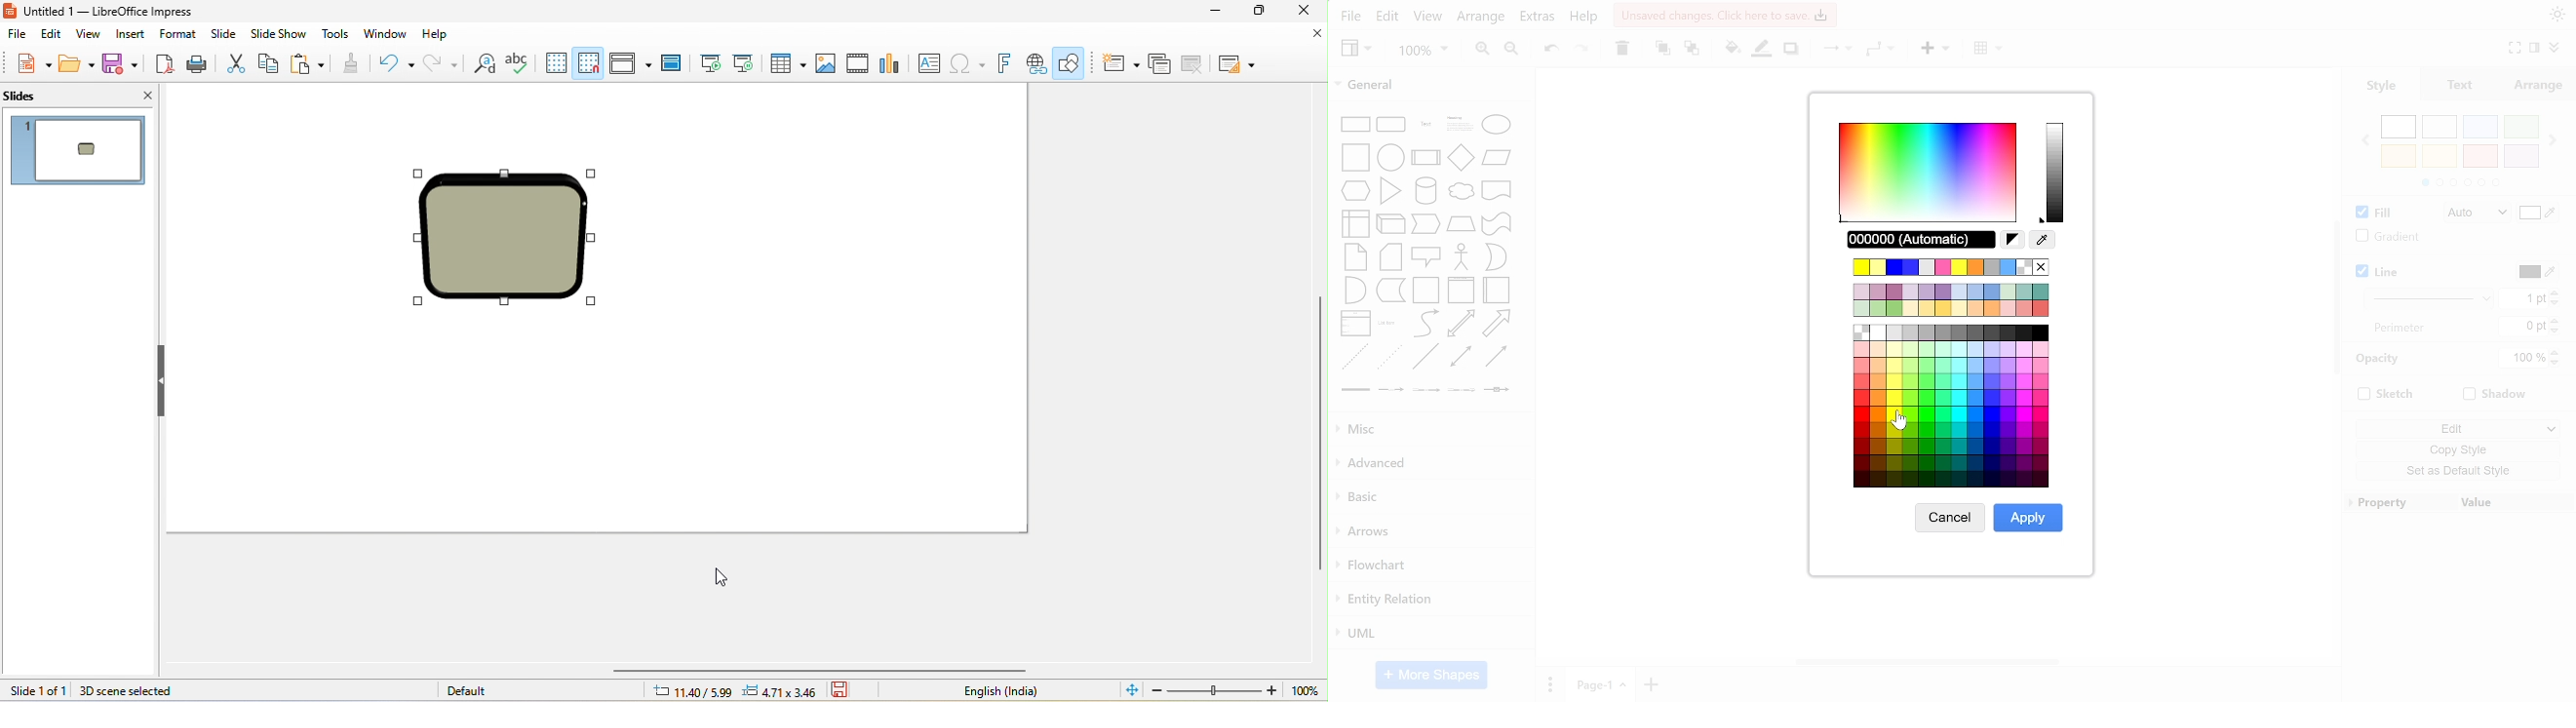 Image resolution: width=2576 pixels, height=728 pixels. I want to click on new, so click(26, 62).